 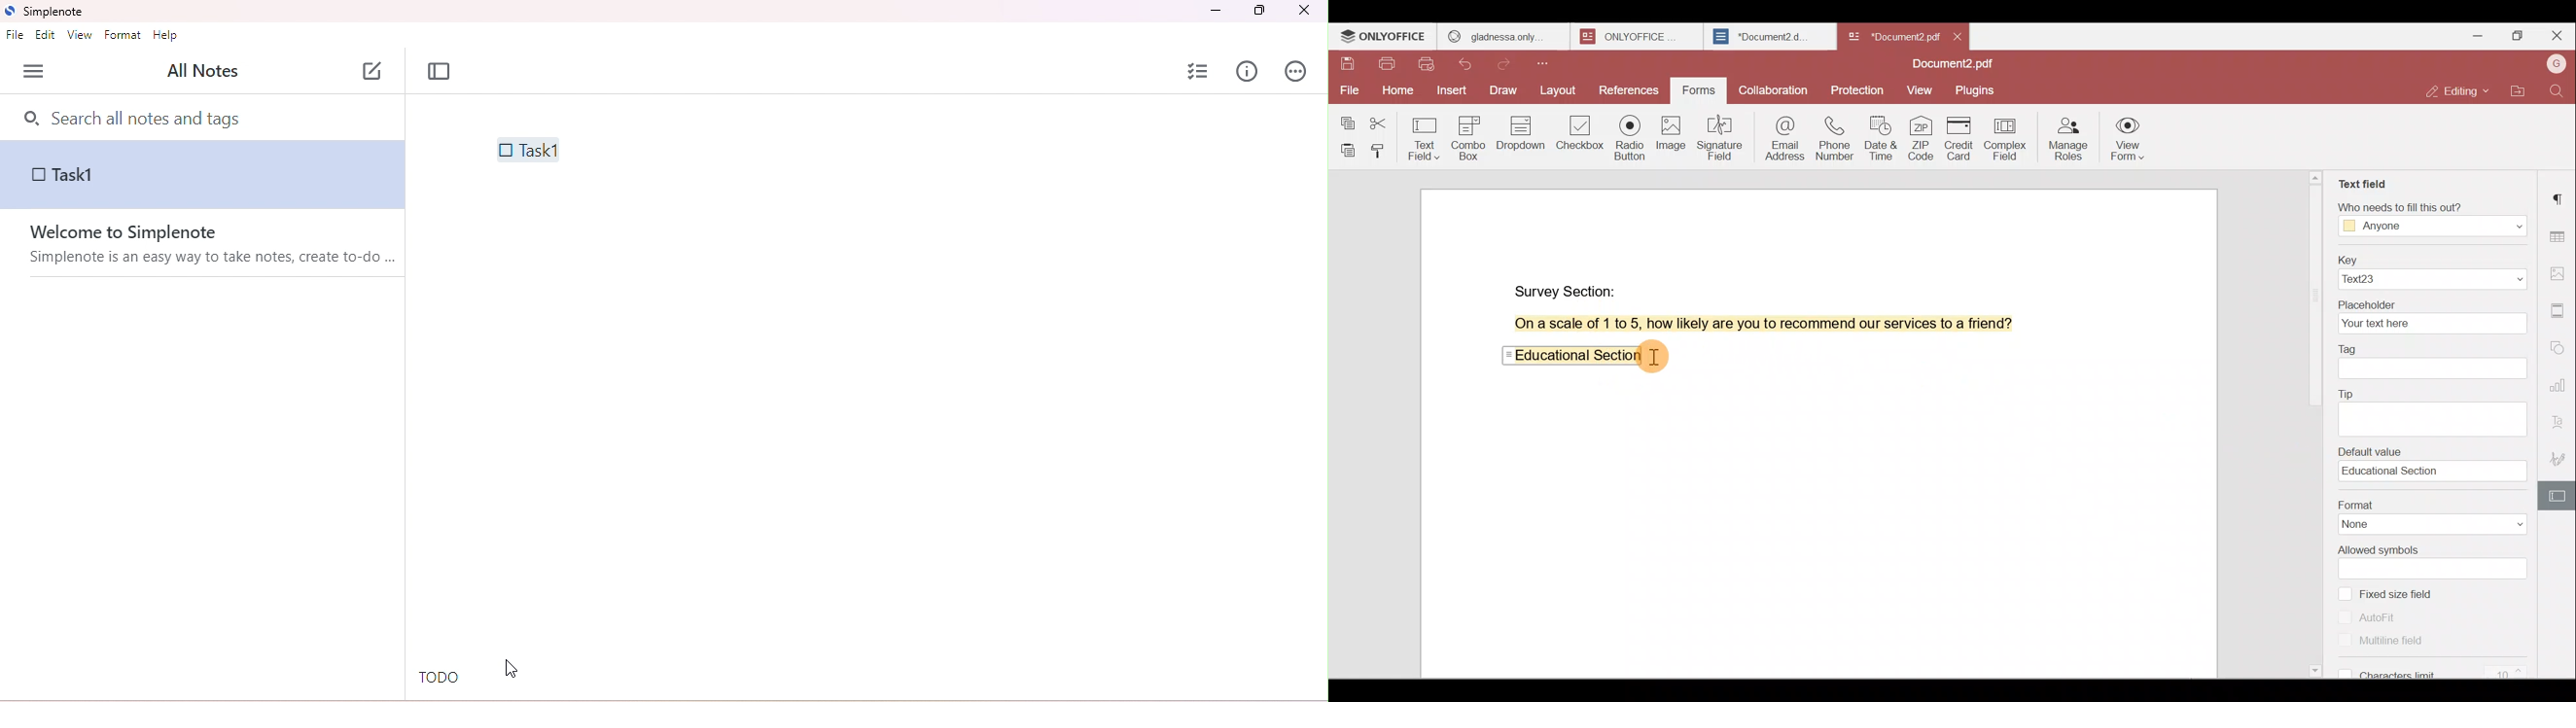 I want to click on Tag, so click(x=2435, y=363).